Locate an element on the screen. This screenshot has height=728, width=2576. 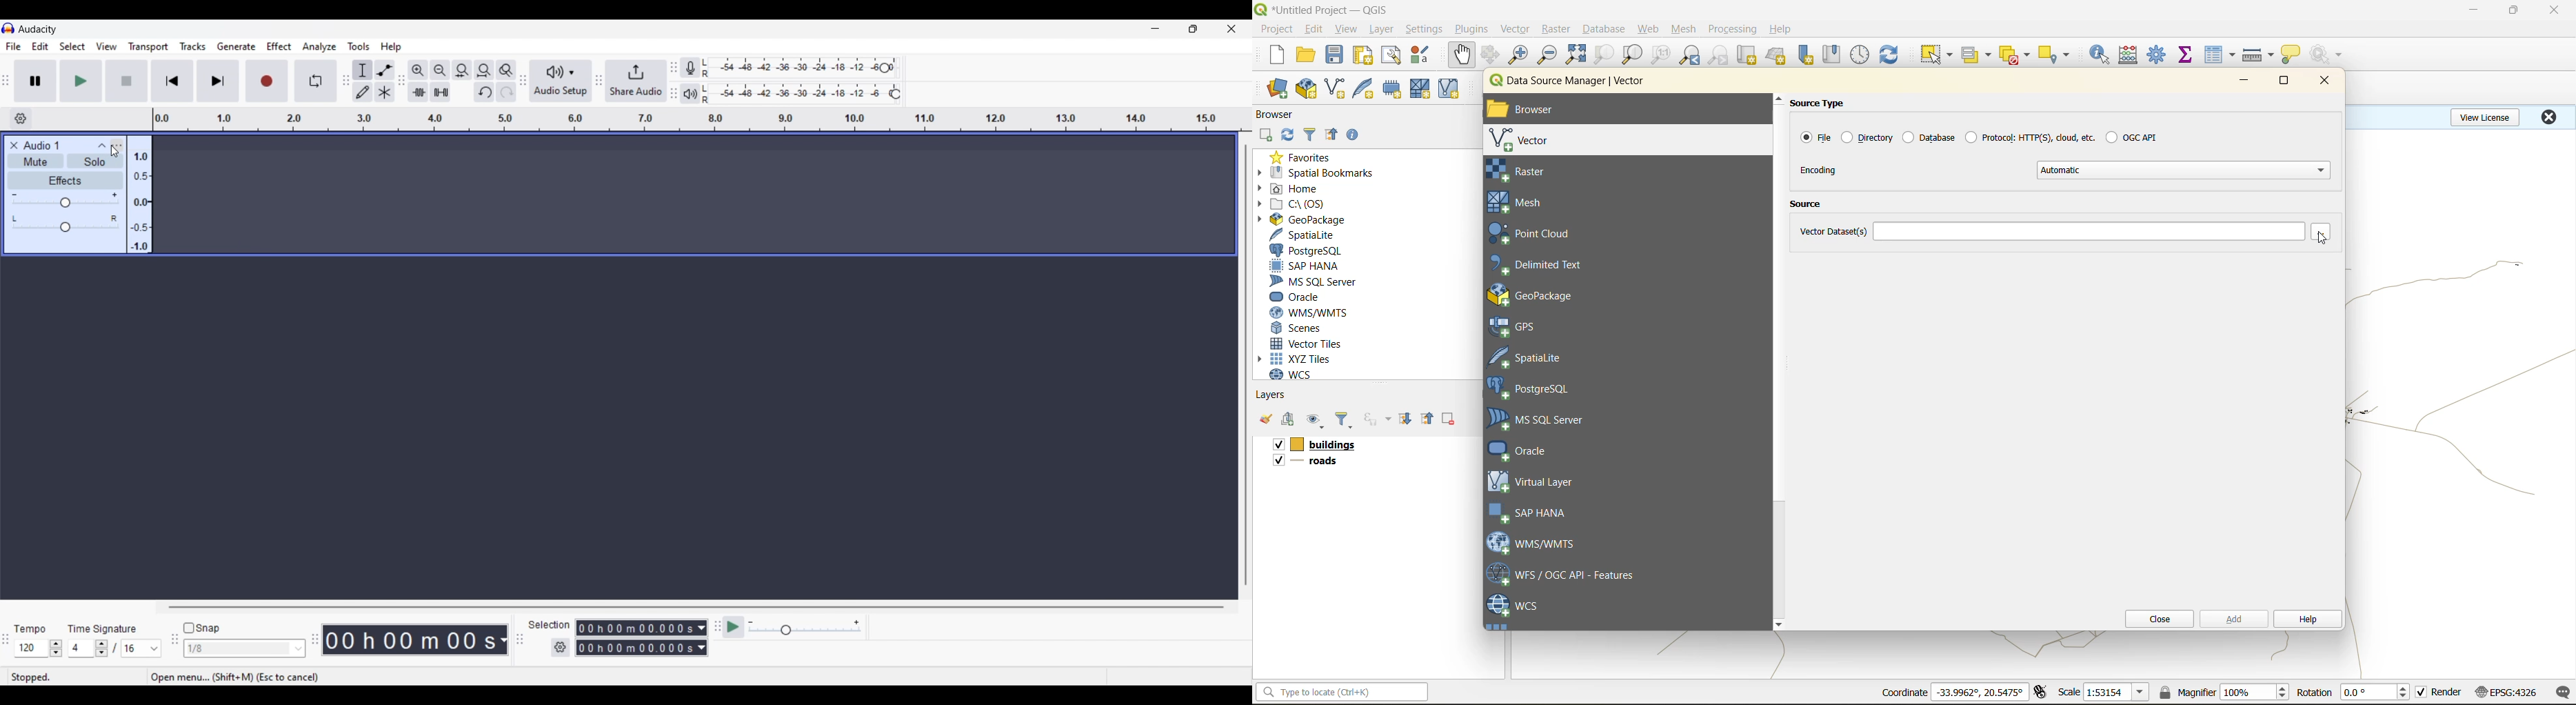
collapse all is located at coordinates (1331, 137).